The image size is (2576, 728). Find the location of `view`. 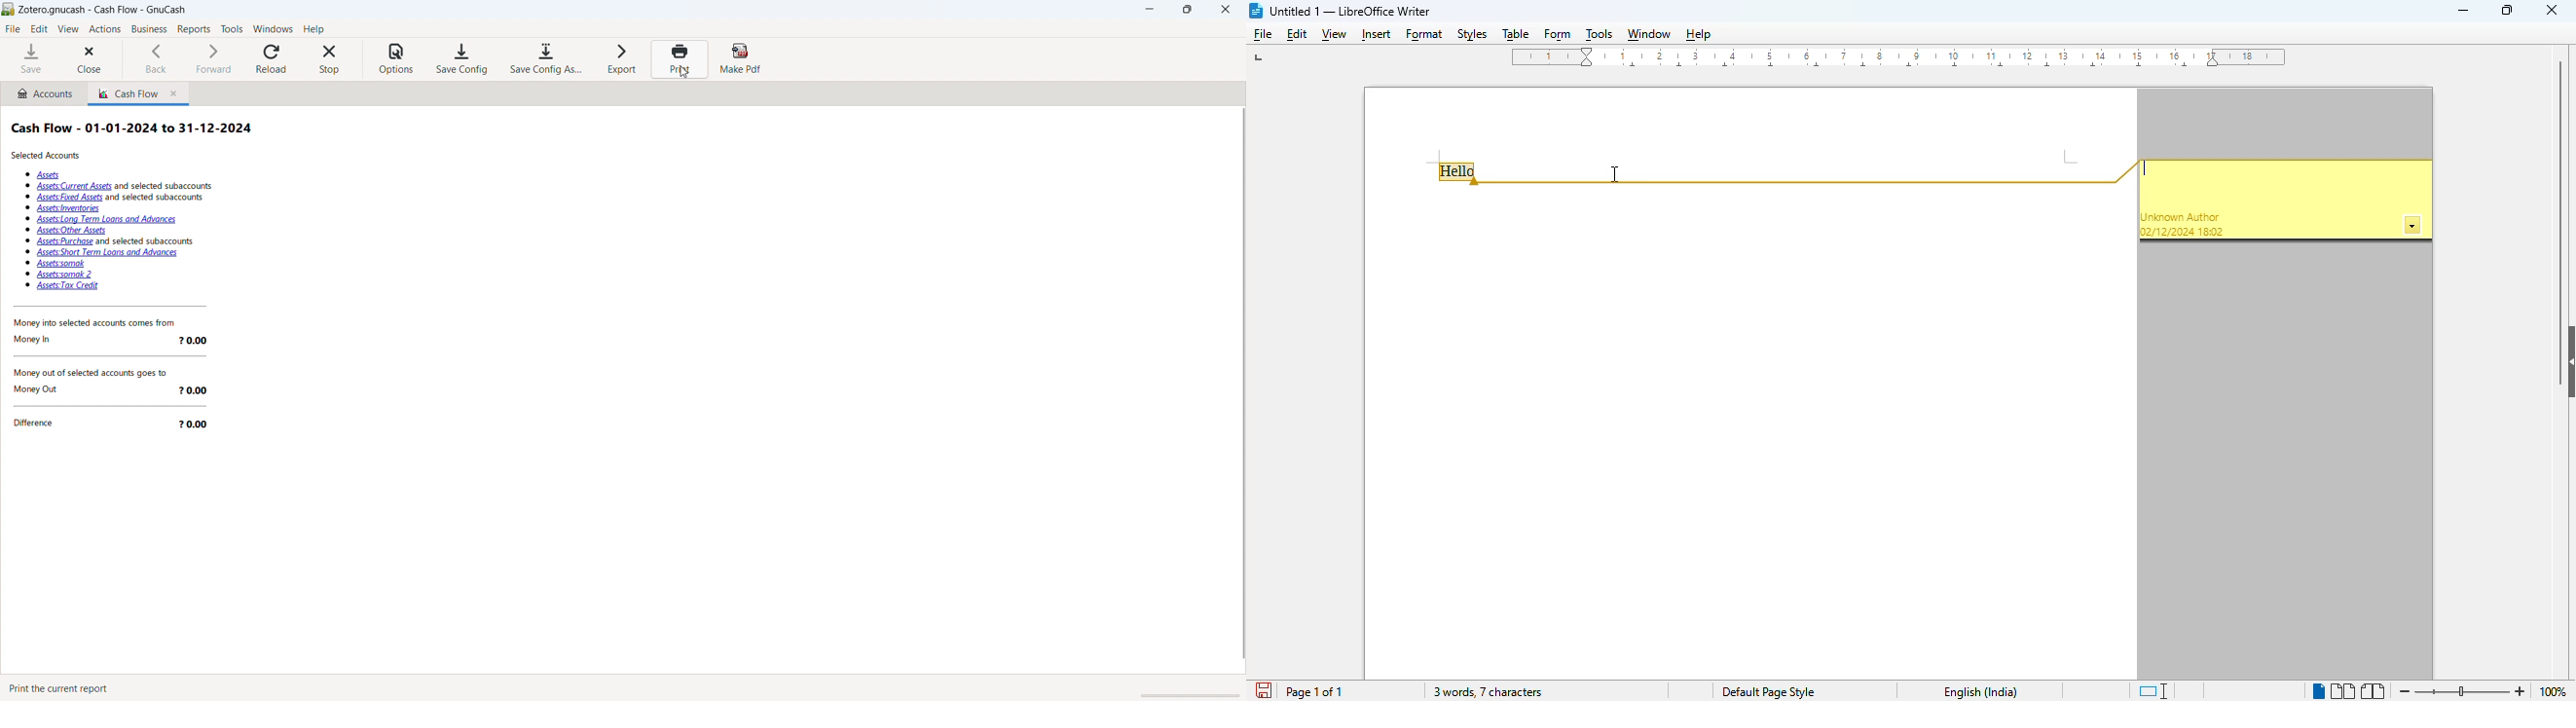

view is located at coordinates (69, 29).